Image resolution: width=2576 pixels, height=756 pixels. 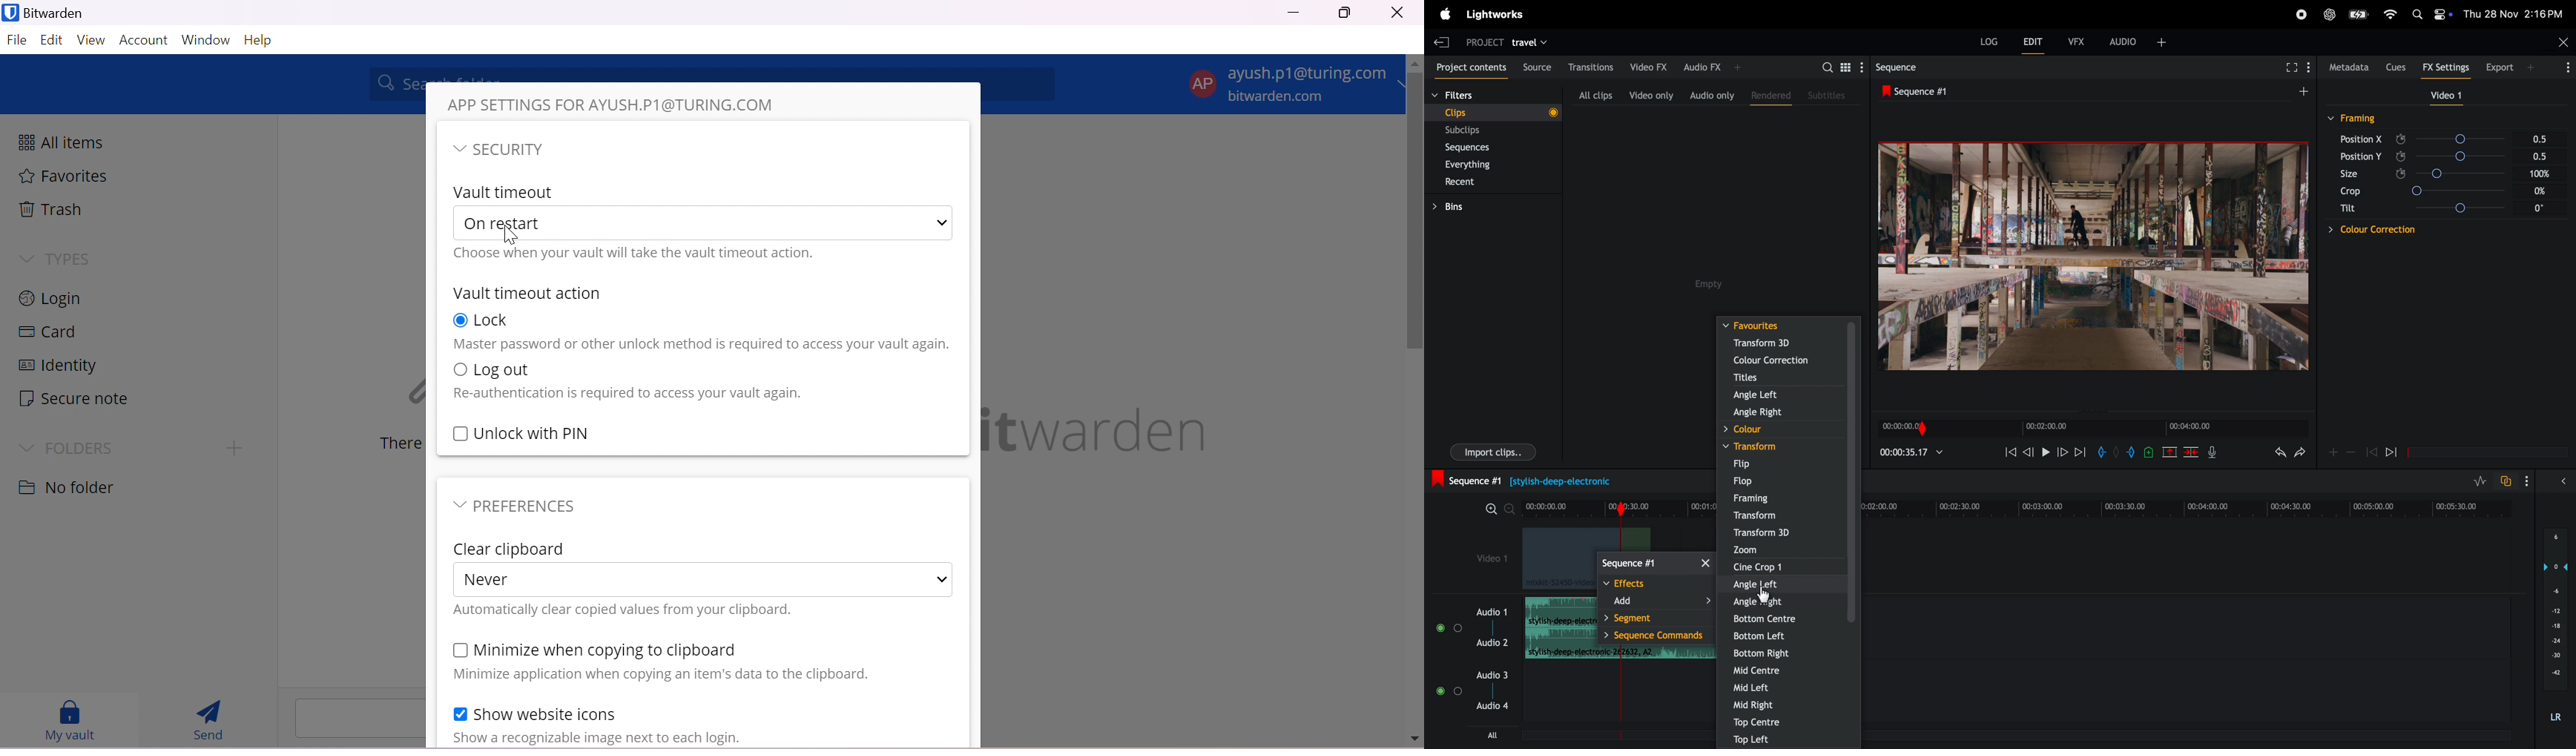 What do you see at coordinates (2076, 40) in the screenshot?
I see `vfx` at bounding box center [2076, 40].